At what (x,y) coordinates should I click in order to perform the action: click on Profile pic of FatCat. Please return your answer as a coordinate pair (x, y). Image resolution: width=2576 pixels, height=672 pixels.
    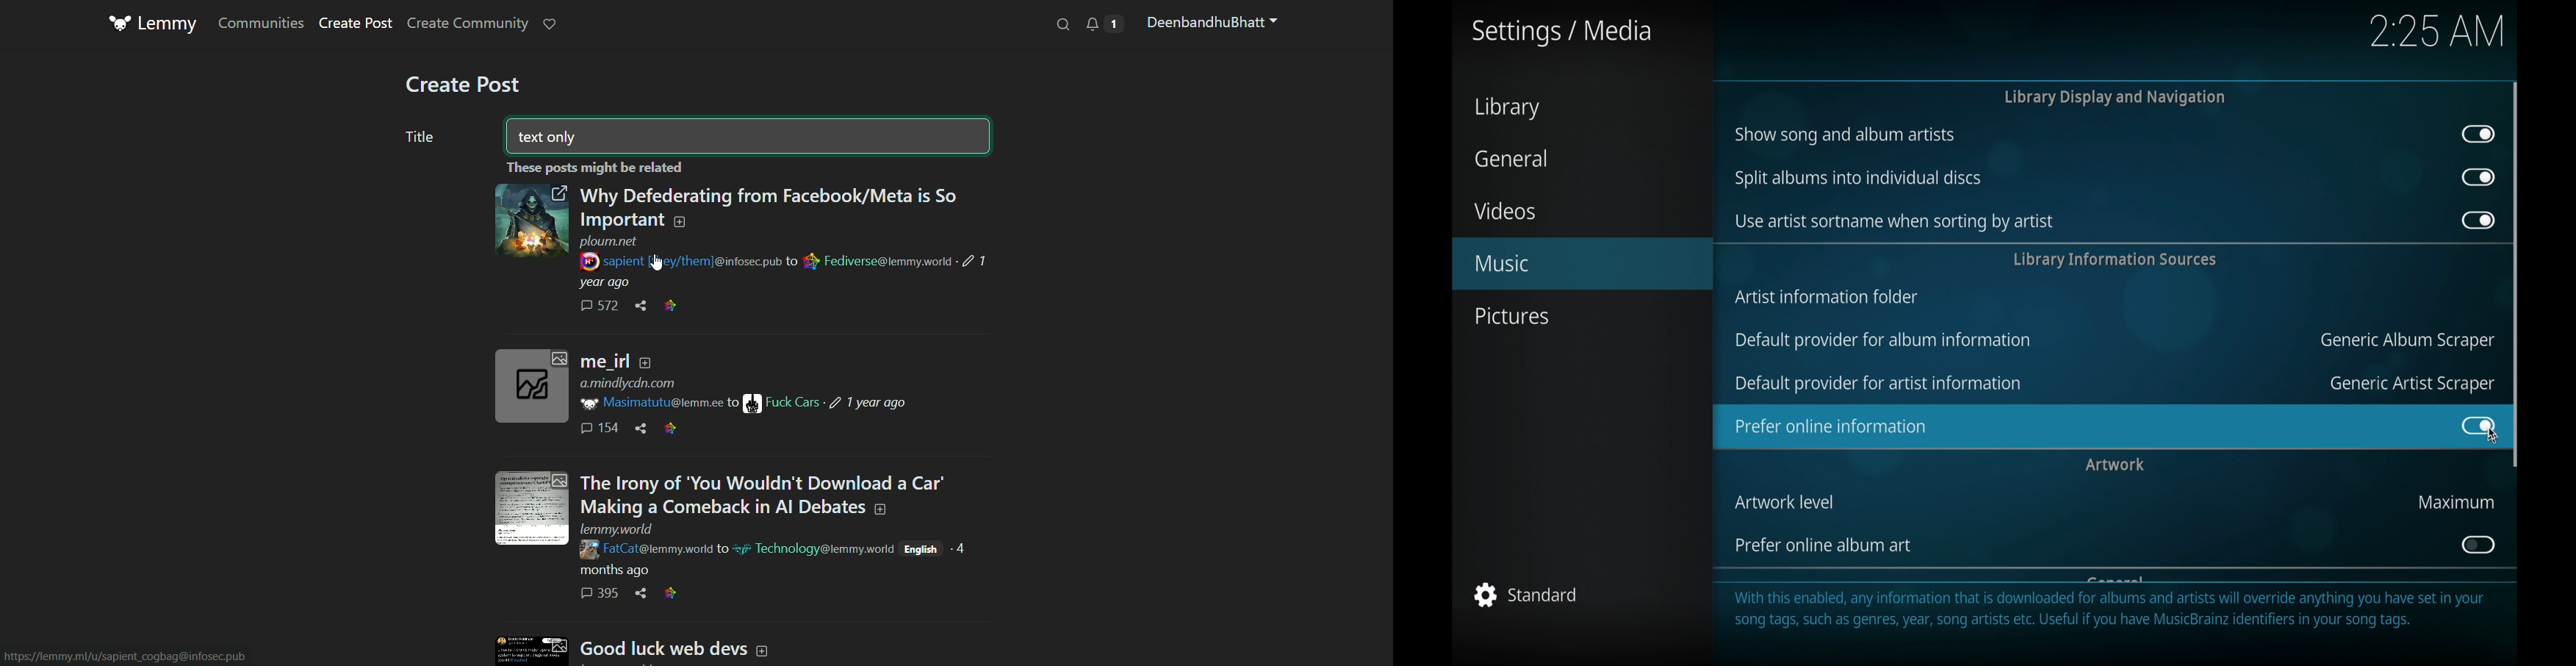
    Looking at the image, I should click on (589, 549).